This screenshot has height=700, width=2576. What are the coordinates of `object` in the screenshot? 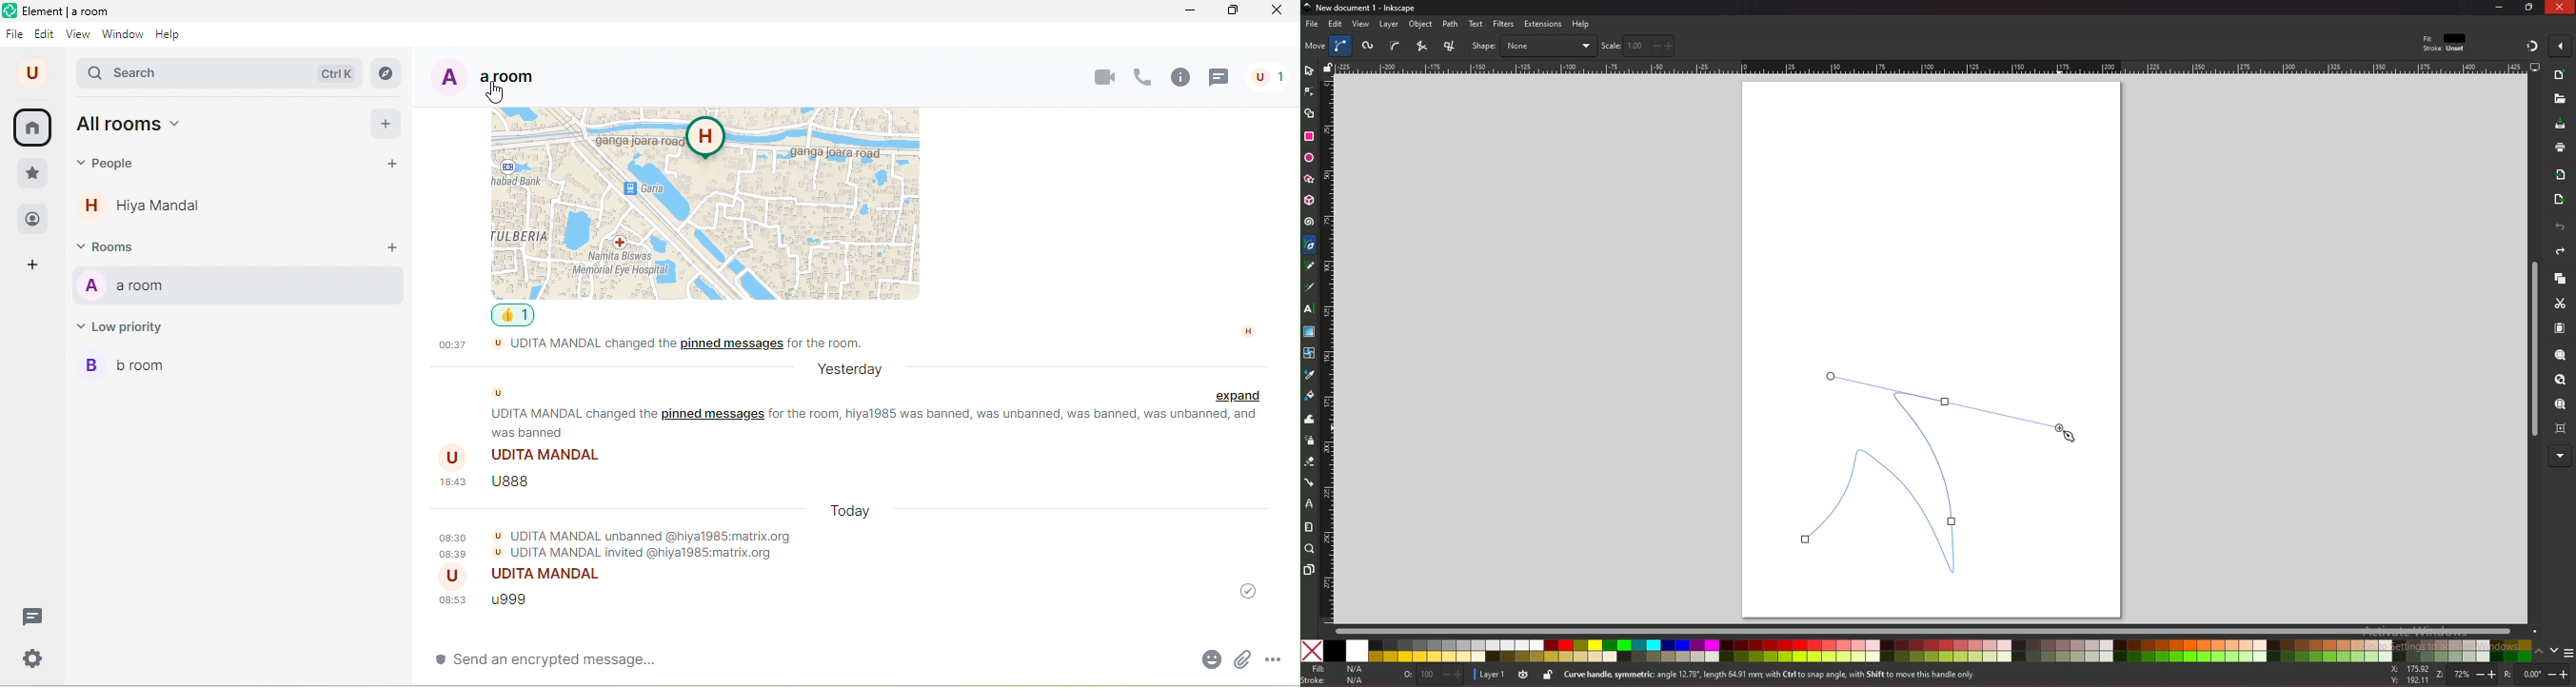 It's located at (1423, 25).